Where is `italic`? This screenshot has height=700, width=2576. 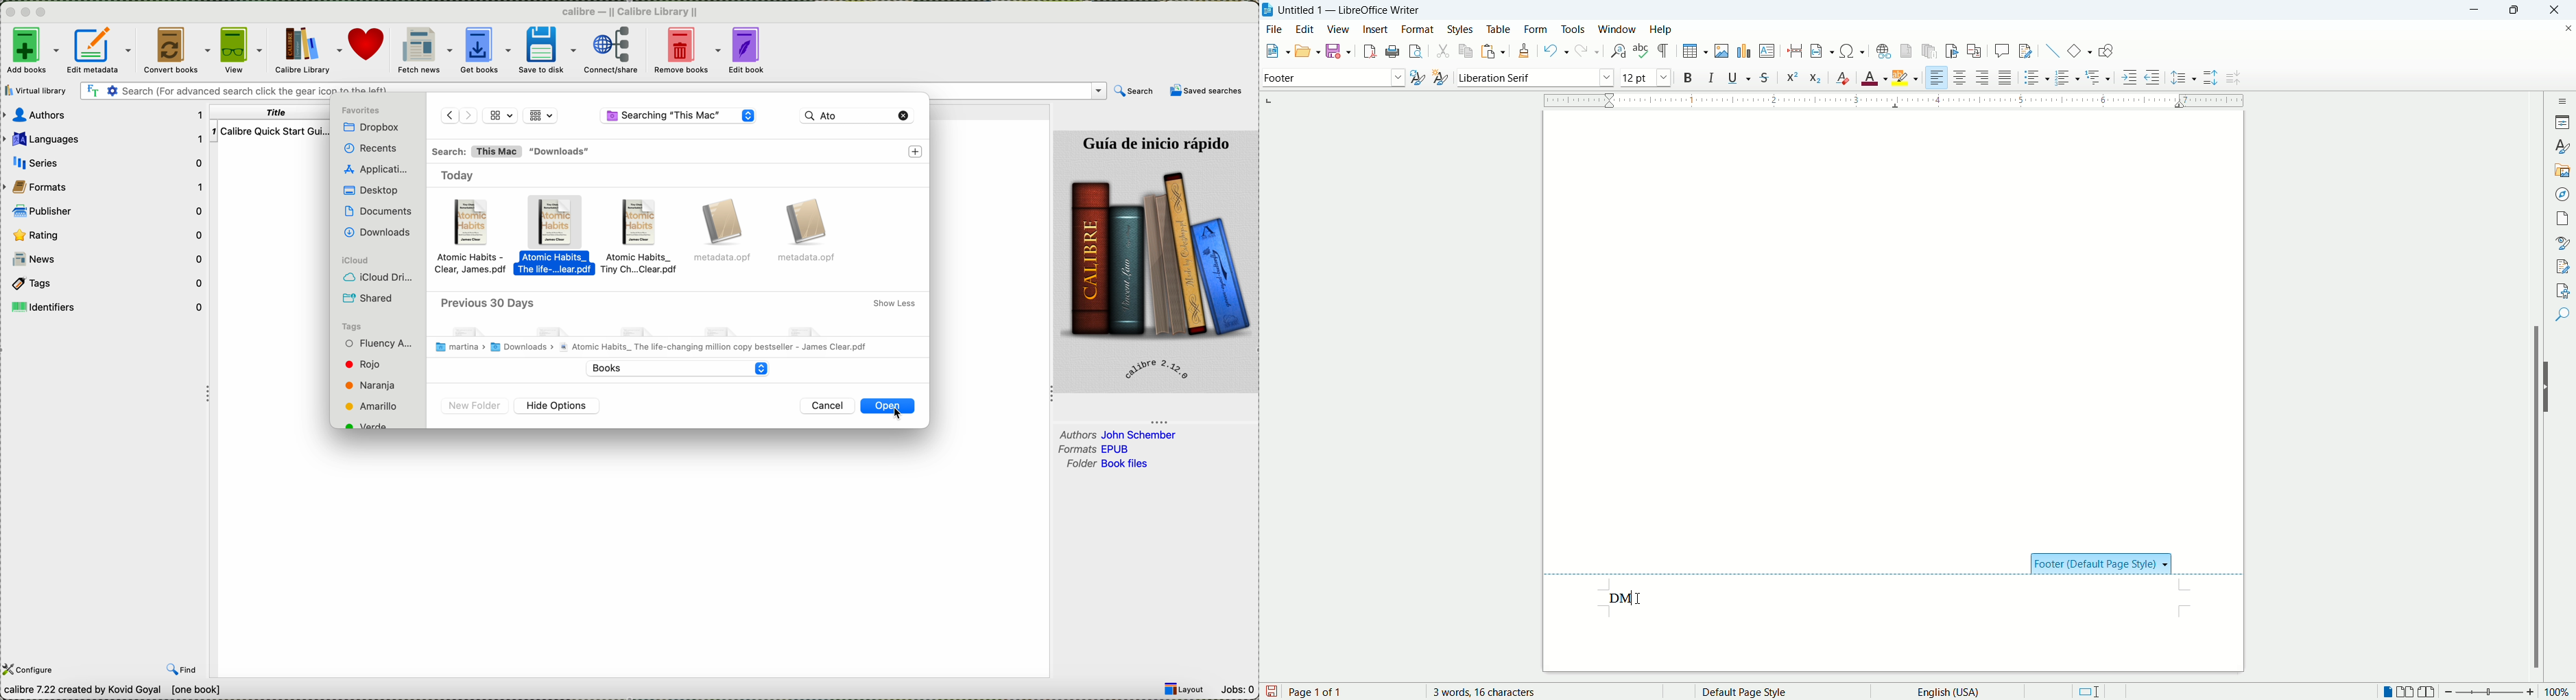 italic is located at coordinates (1712, 77).